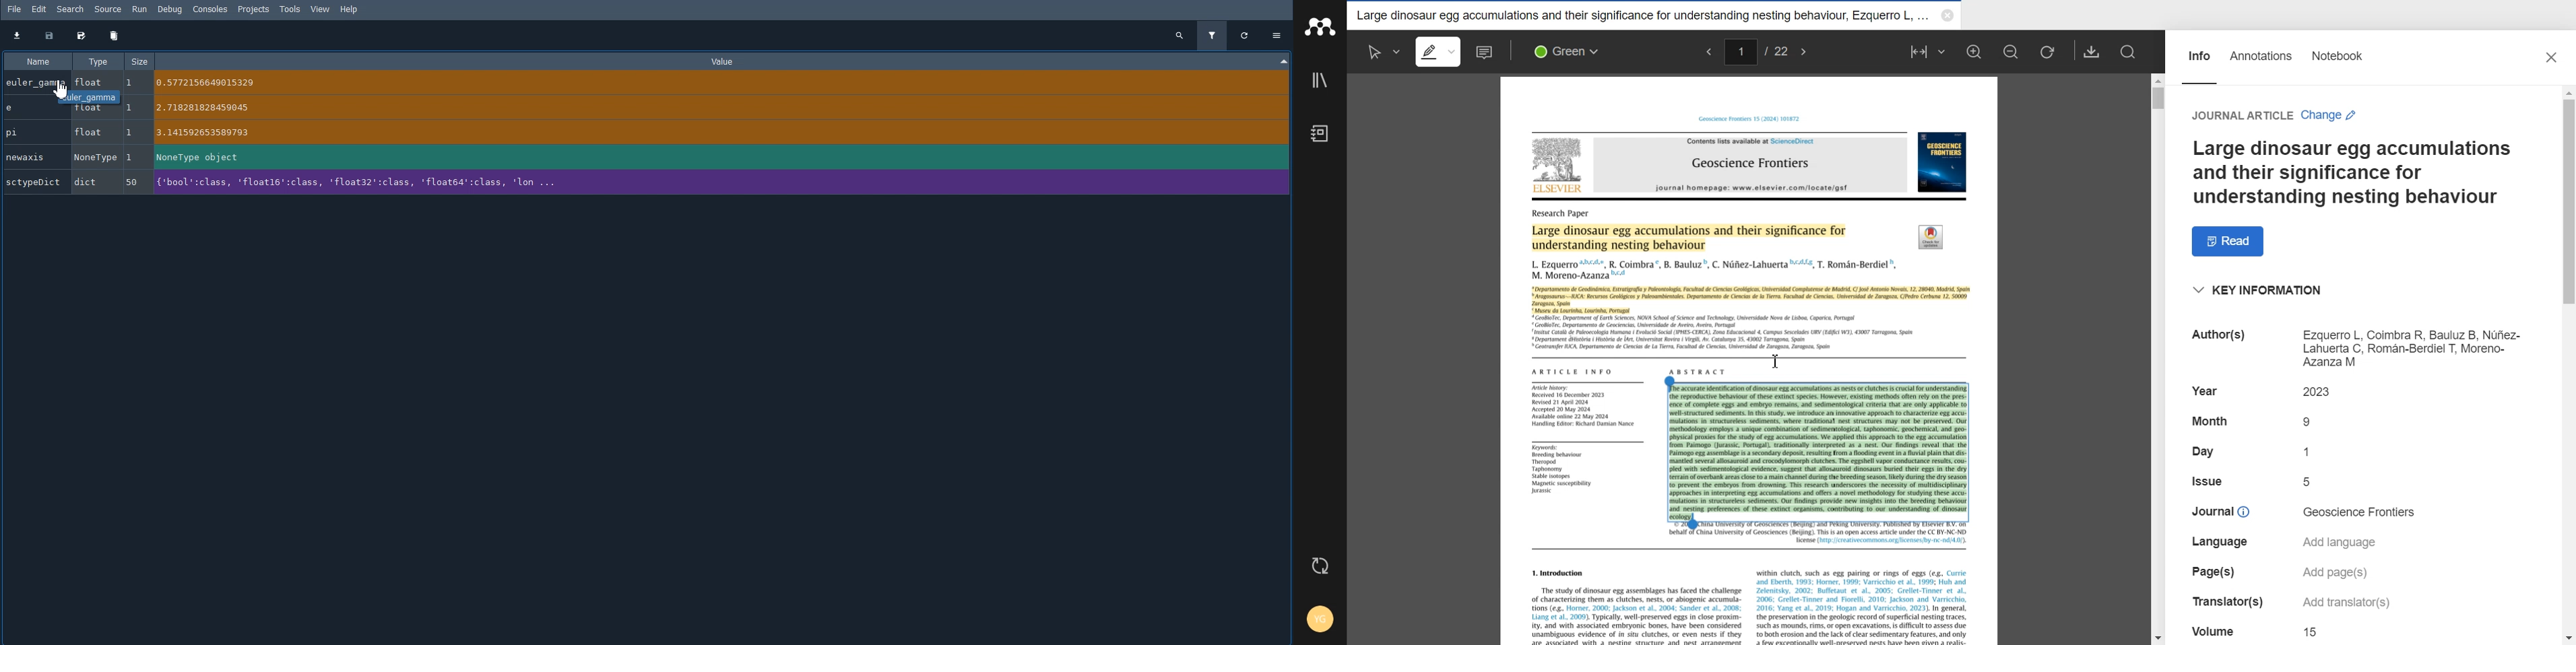 This screenshot has height=672, width=2576. What do you see at coordinates (2092, 51) in the screenshot?
I see `Download` at bounding box center [2092, 51].